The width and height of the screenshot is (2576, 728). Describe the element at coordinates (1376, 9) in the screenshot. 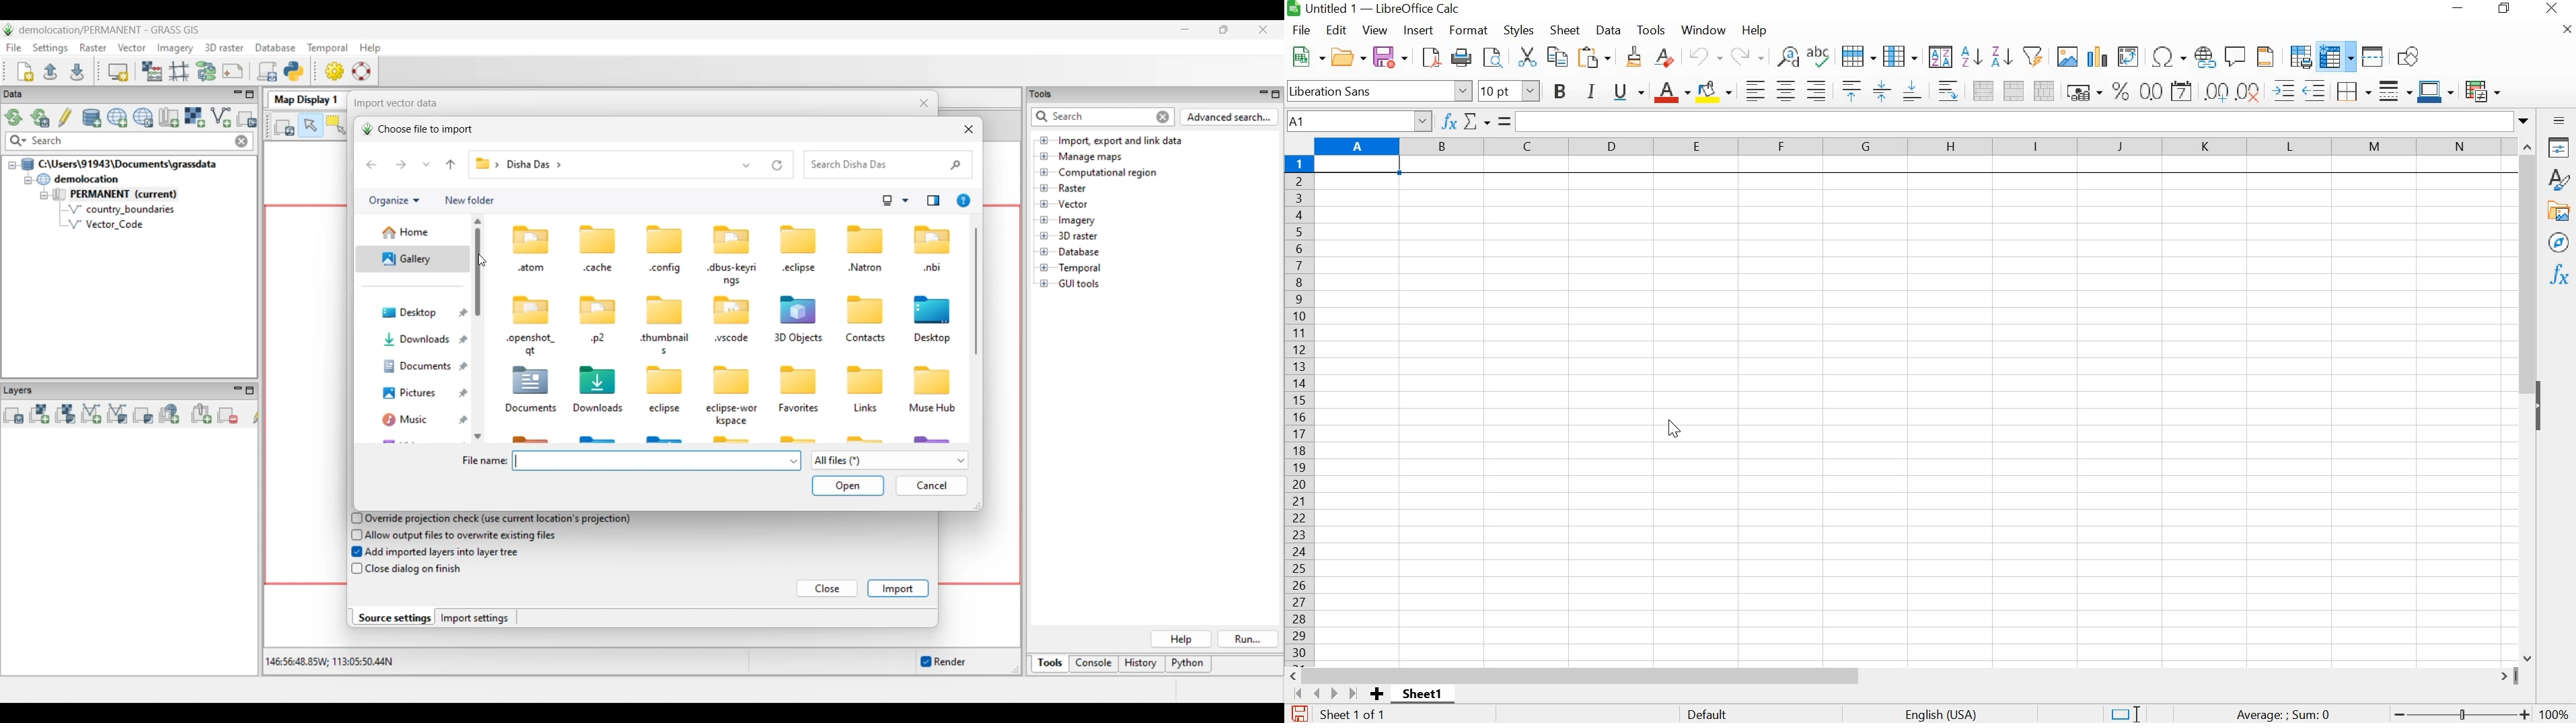

I see `FILE NAME` at that location.